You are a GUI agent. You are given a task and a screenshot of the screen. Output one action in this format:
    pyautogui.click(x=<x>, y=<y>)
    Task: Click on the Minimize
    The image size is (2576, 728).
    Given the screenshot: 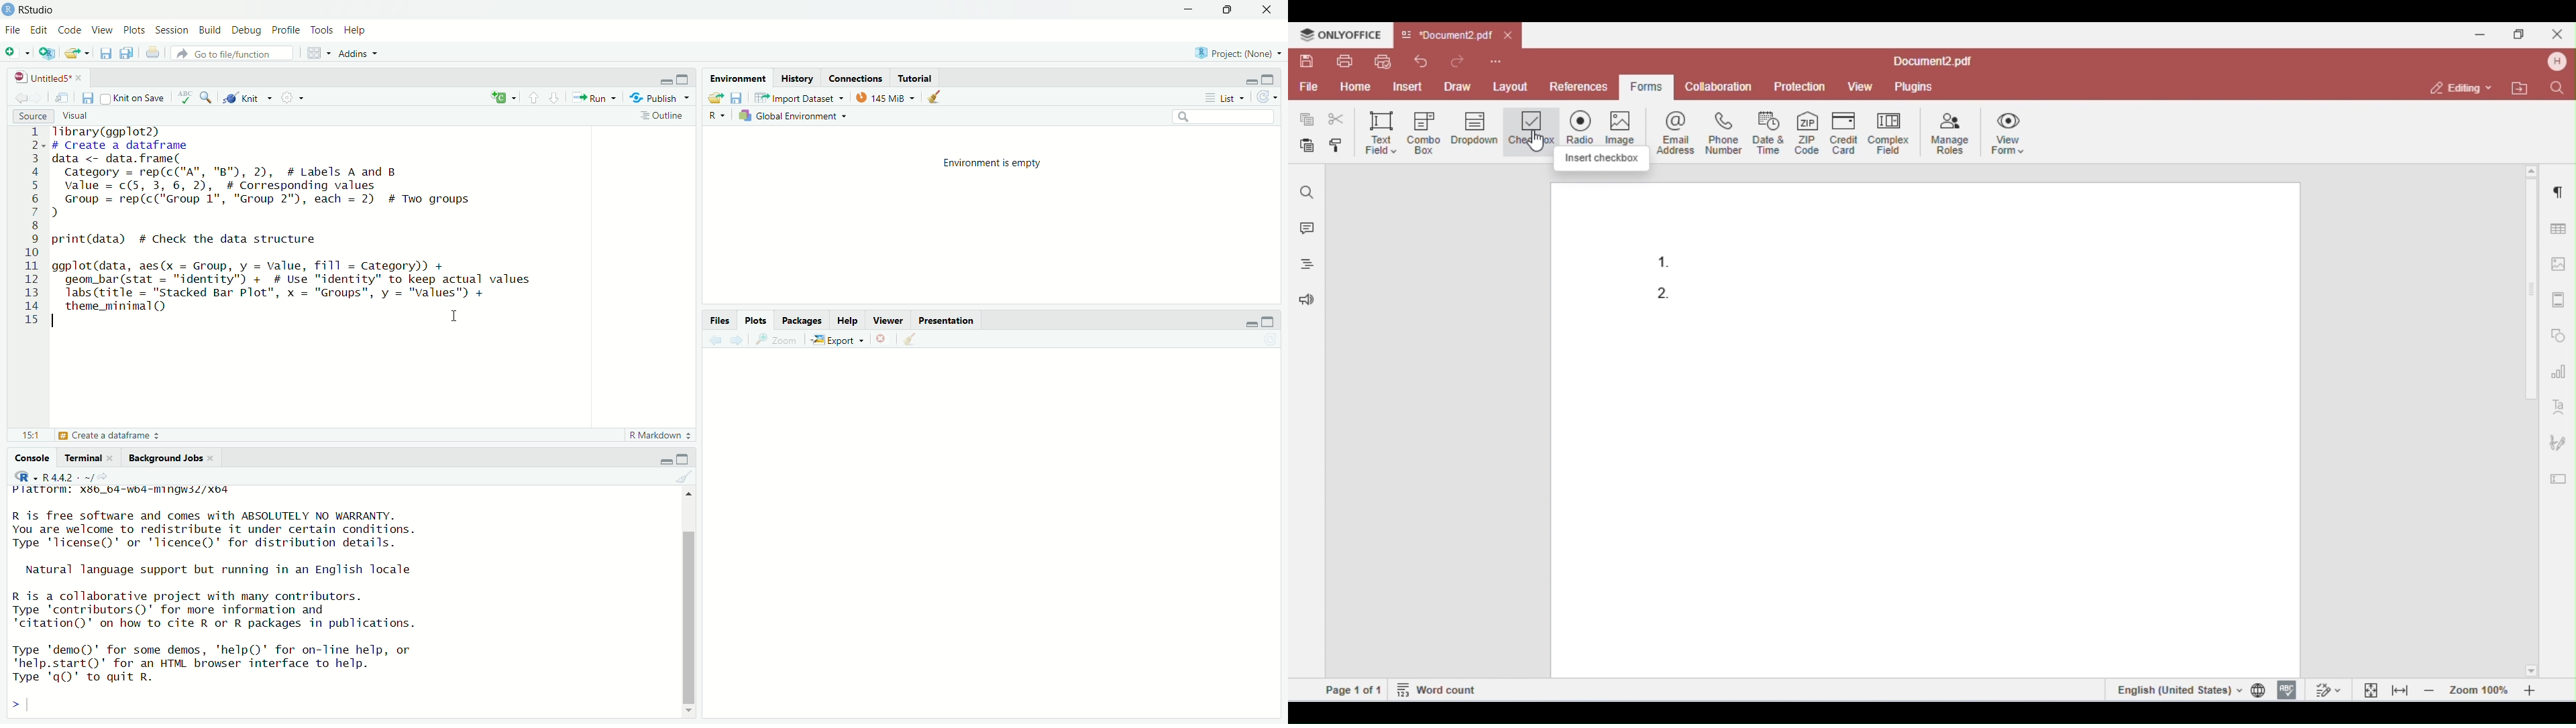 What is the action you would take?
    pyautogui.click(x=663, y=462)
    